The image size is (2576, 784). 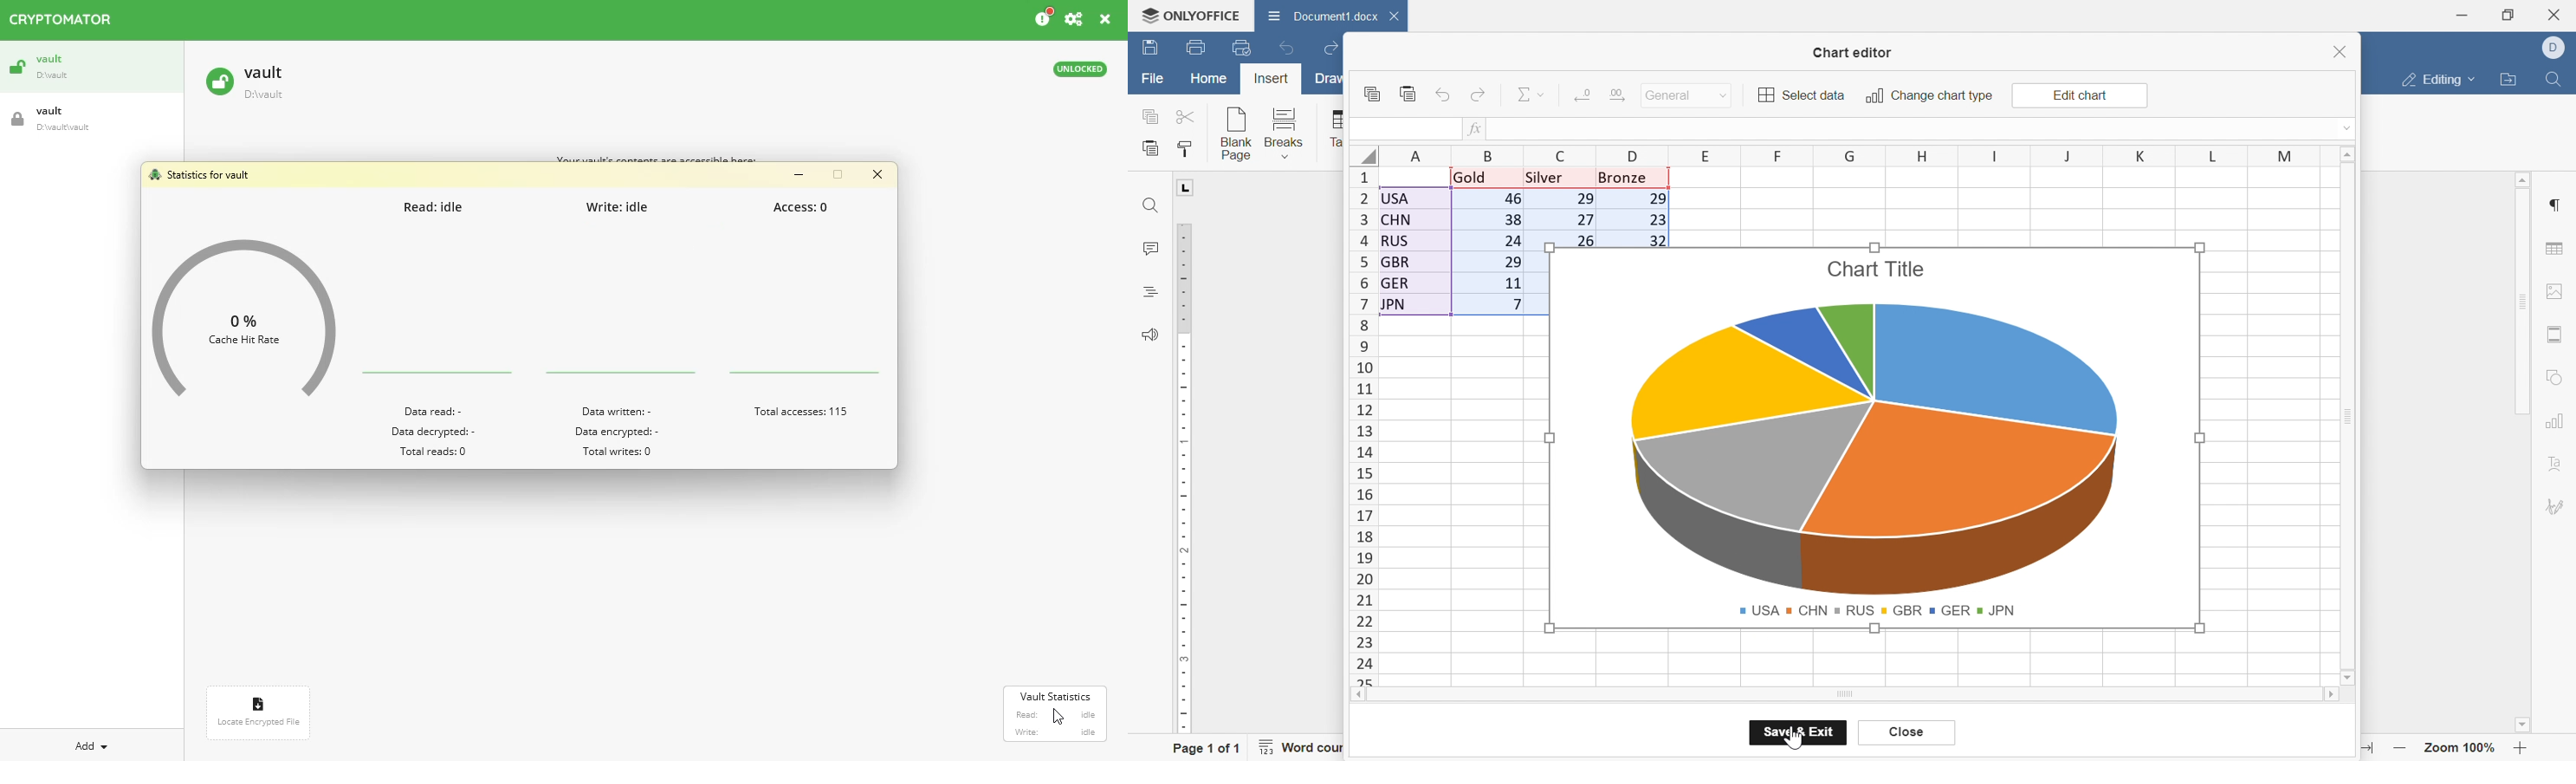 What do you see at coordinates (1810, 744) in the screenshot?
I see `cursor` at bounding box center [1810, 744].